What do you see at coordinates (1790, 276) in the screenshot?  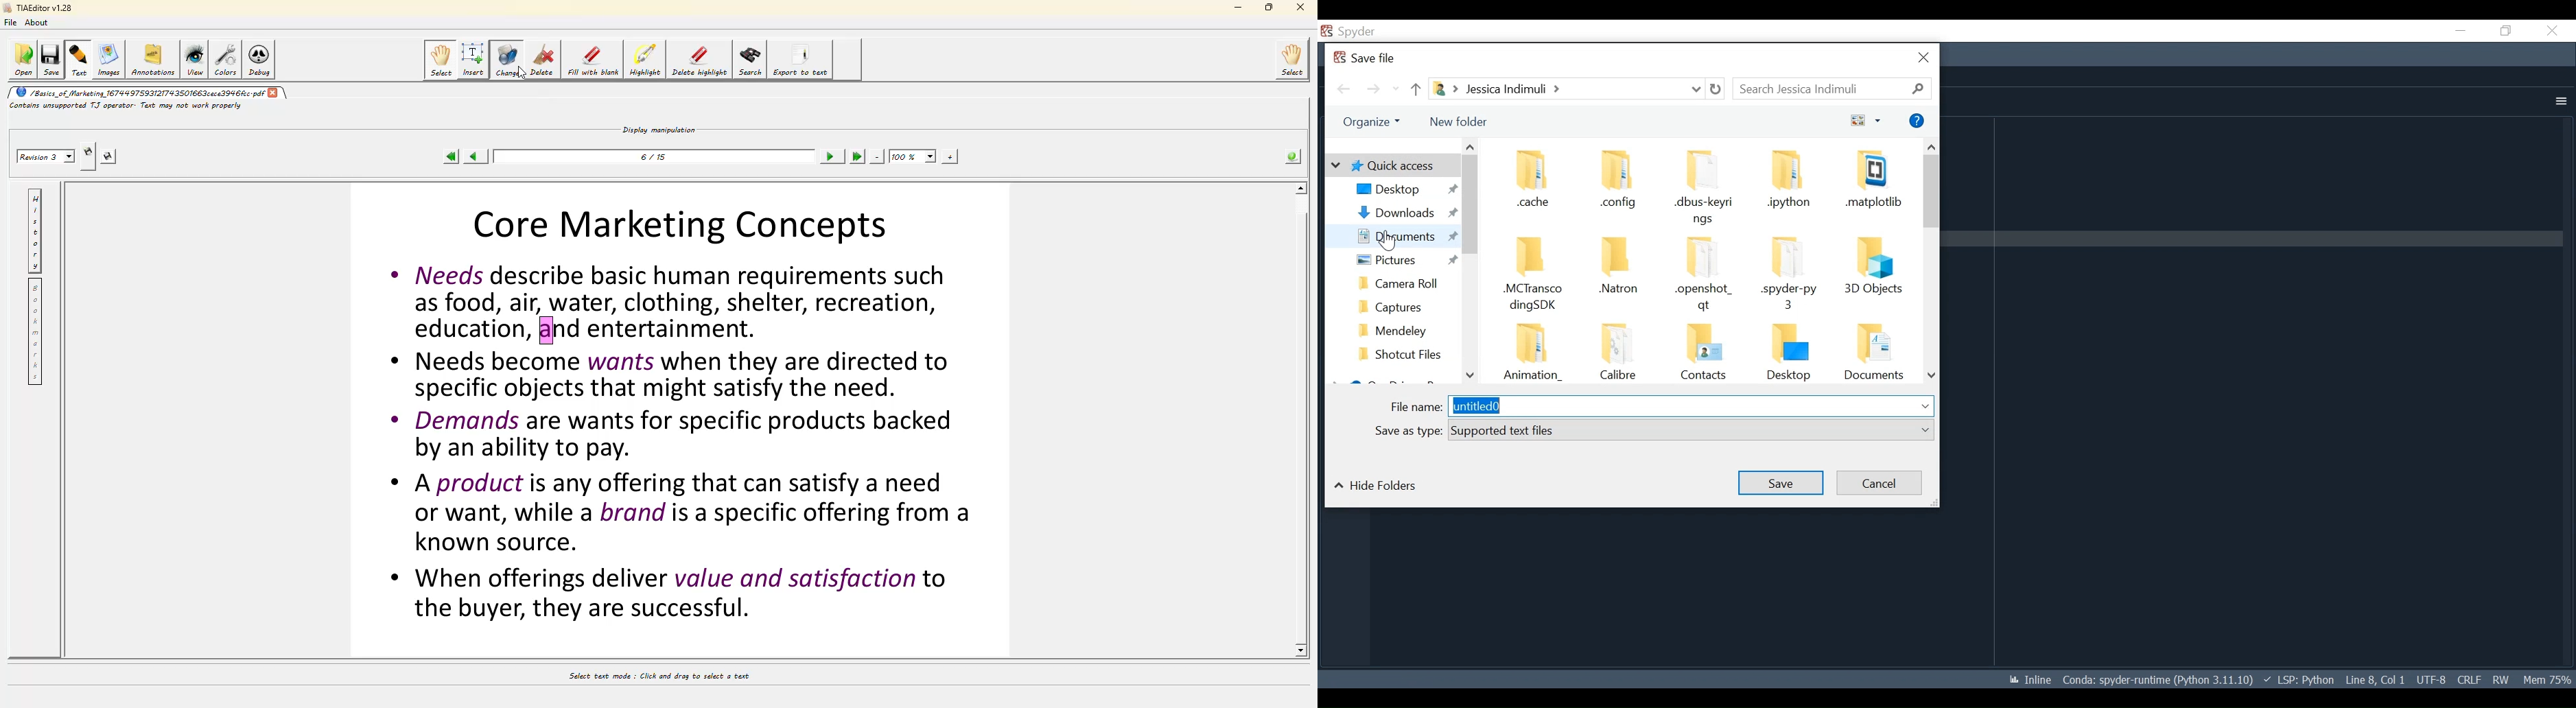 I see `Folder` at bounding box center [1790, 276].